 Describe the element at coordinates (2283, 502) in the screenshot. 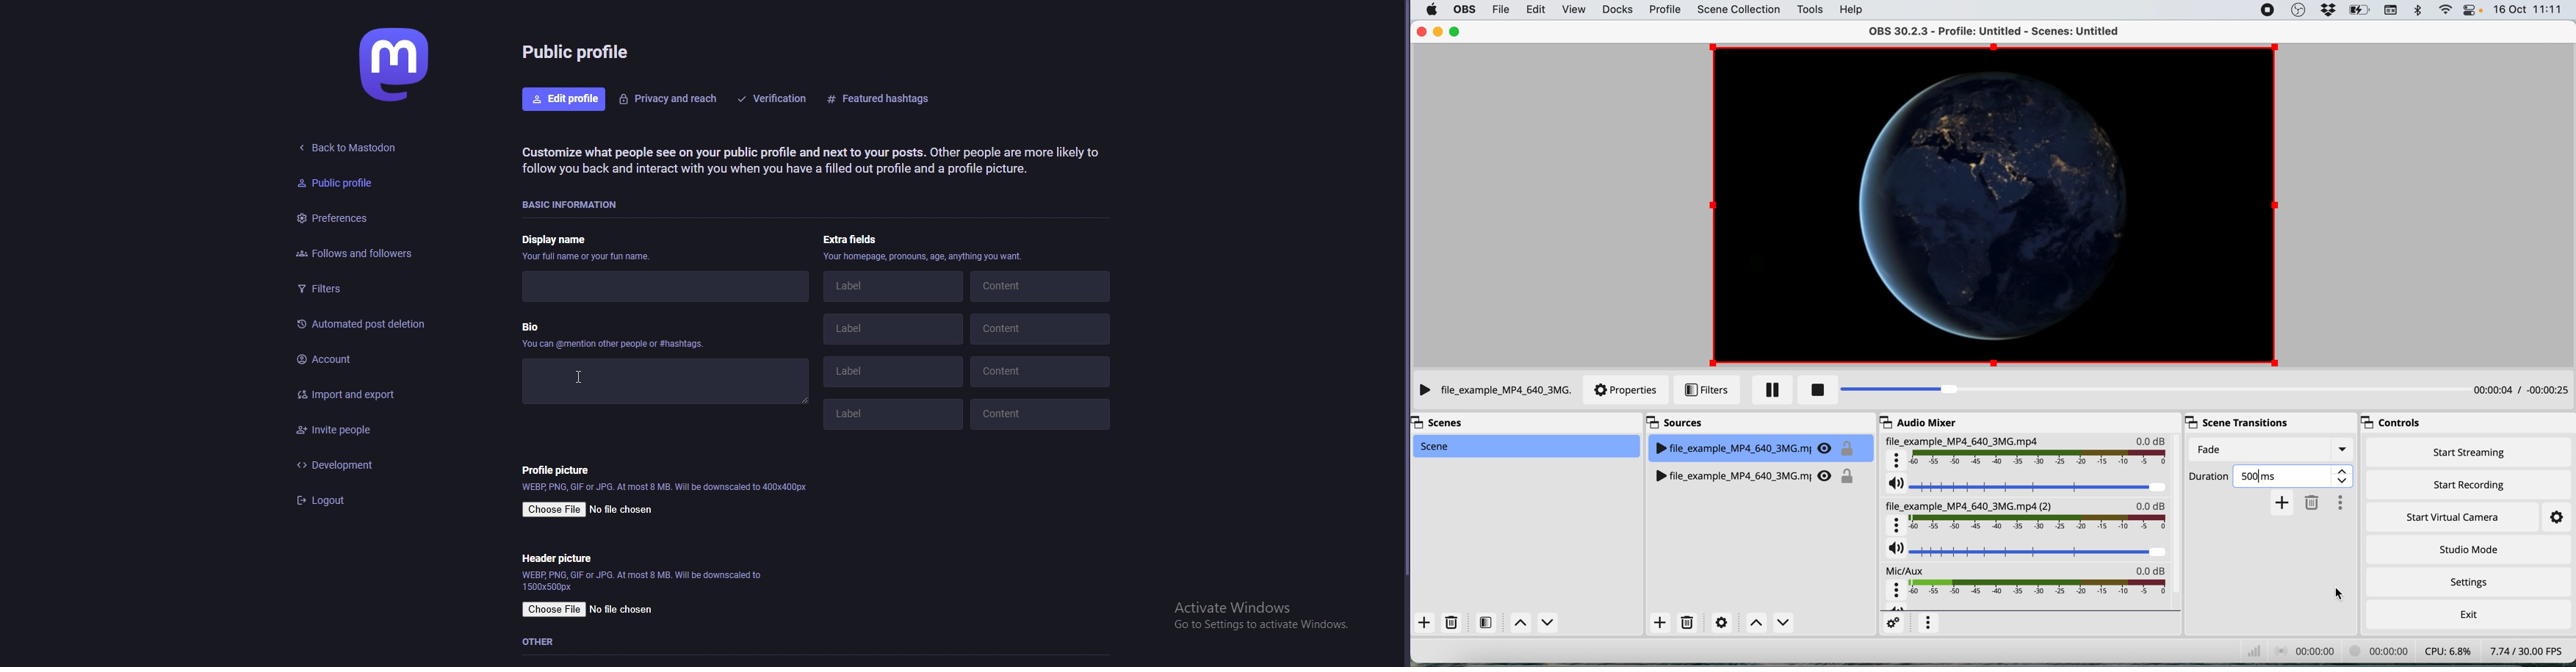

I see `add transition` at that location.